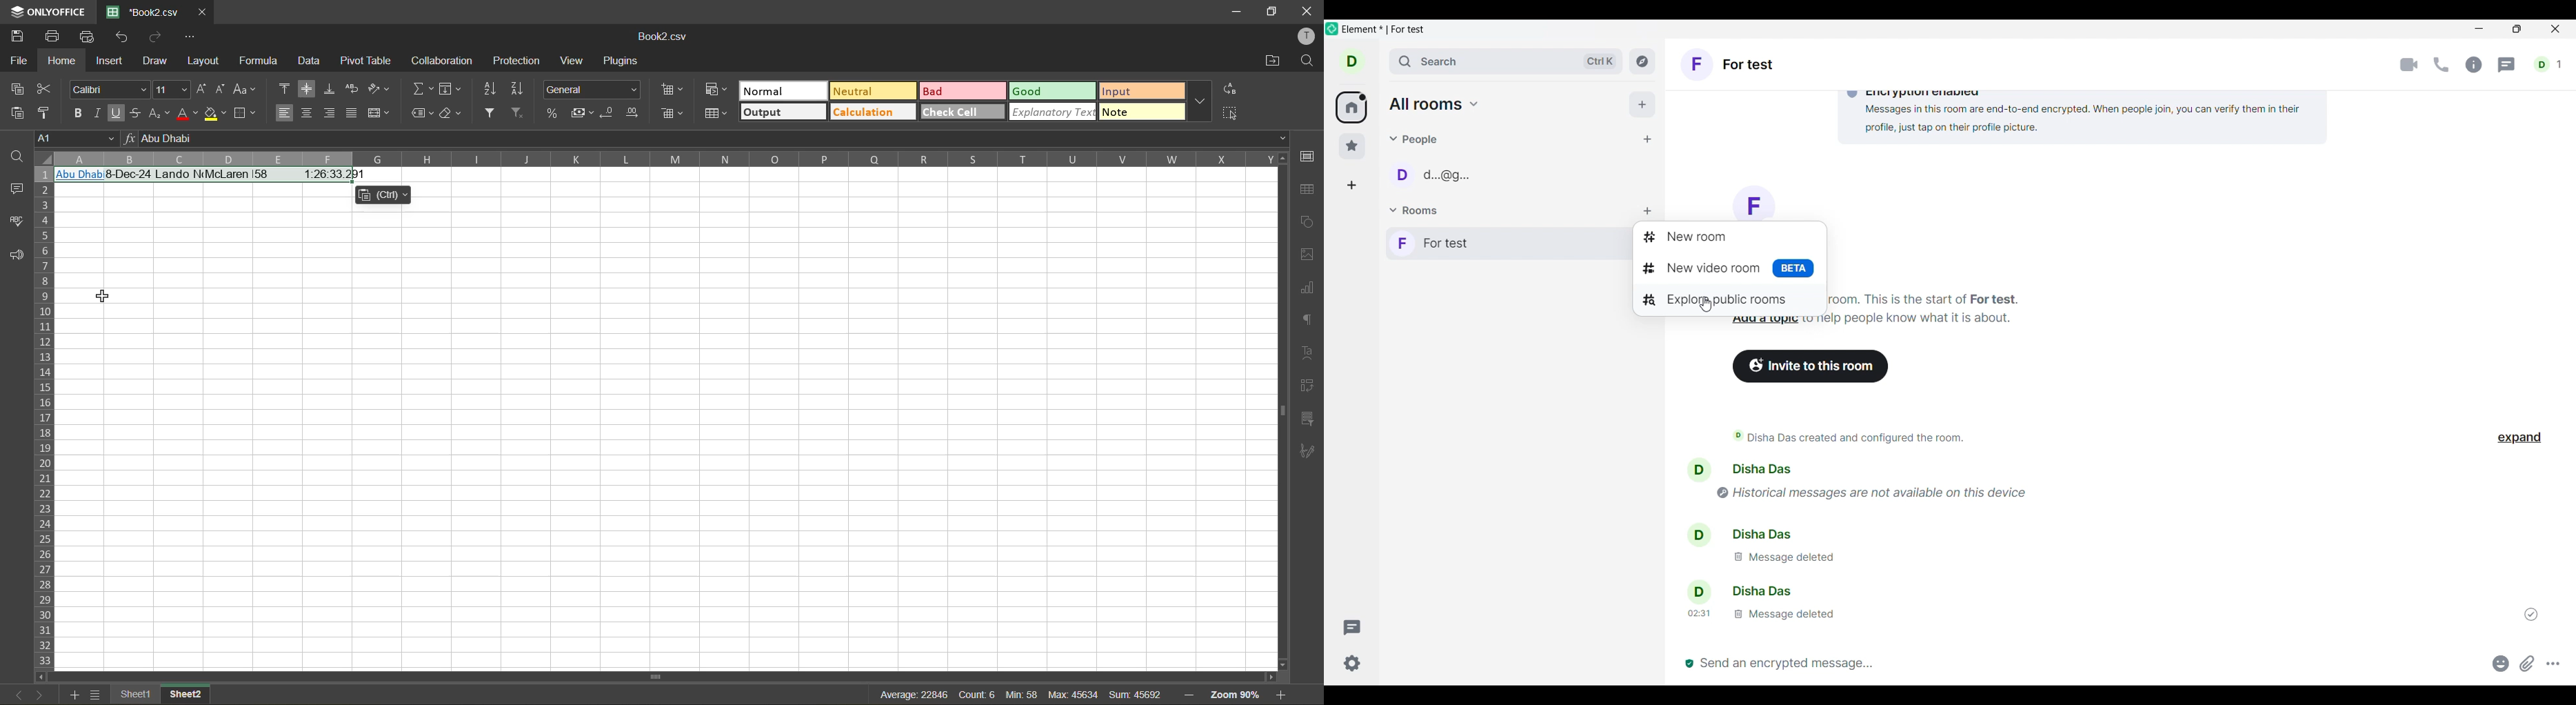 The width and height of the screenshot is (2576, 728). I want to click on Indicates message sent, so click(2532, 614).